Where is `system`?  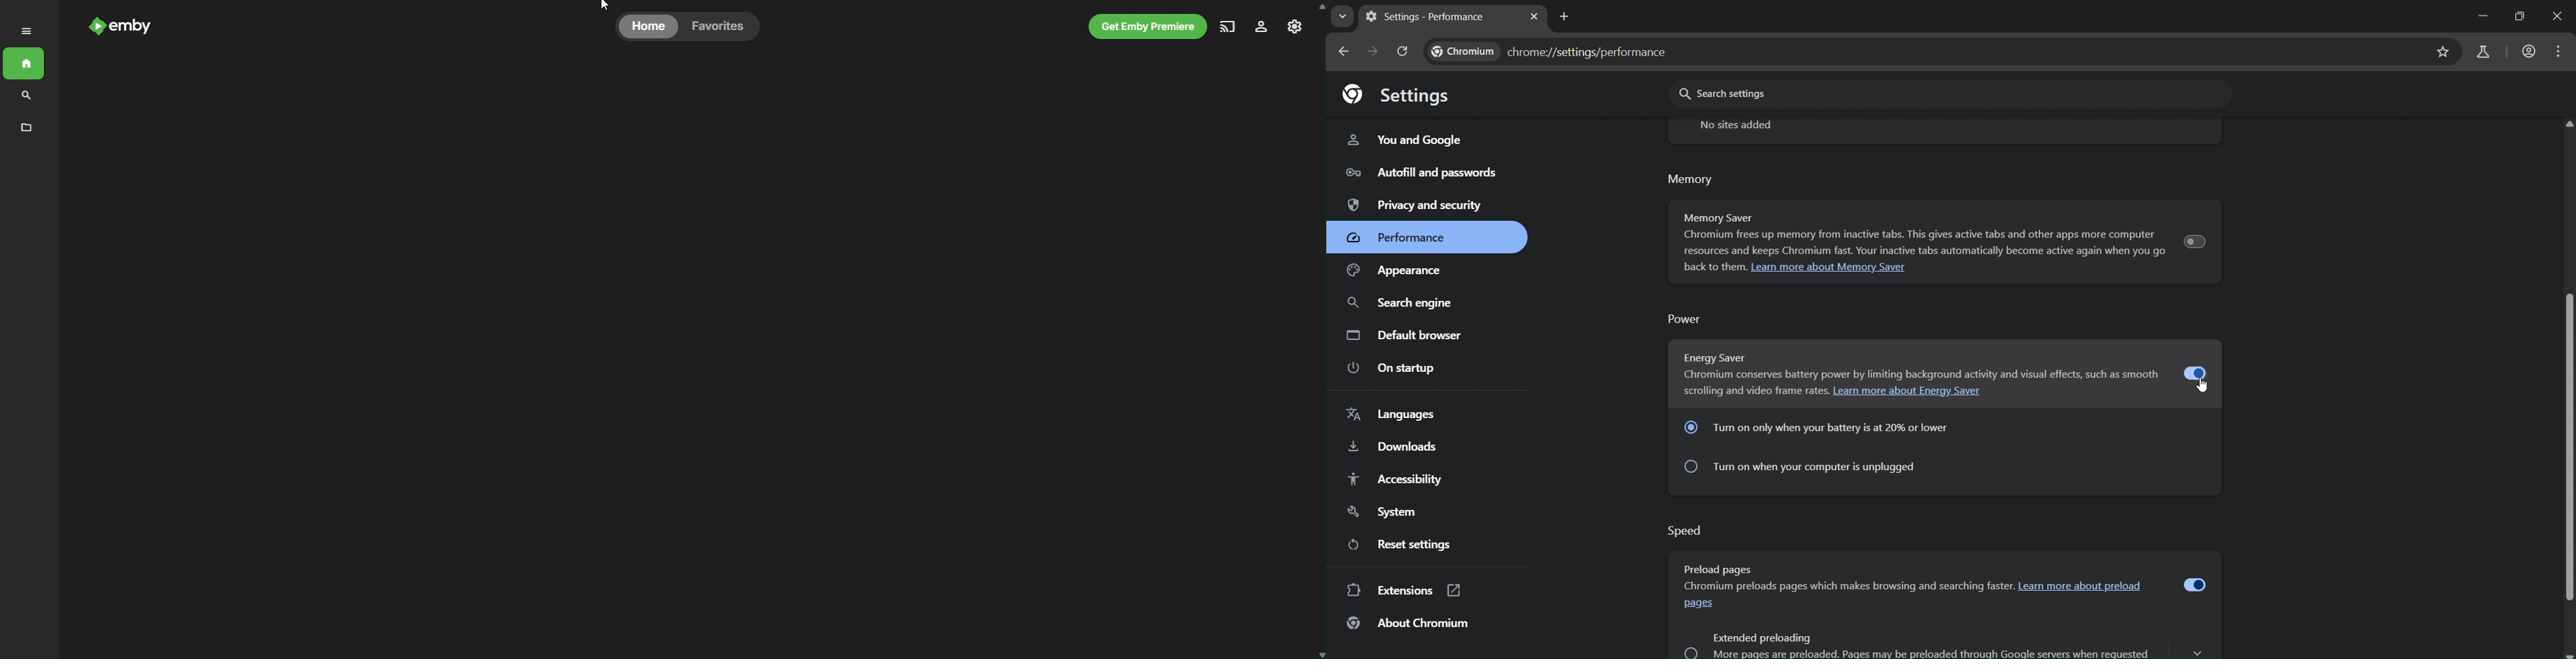
system is located at coordinates (1388, 512).